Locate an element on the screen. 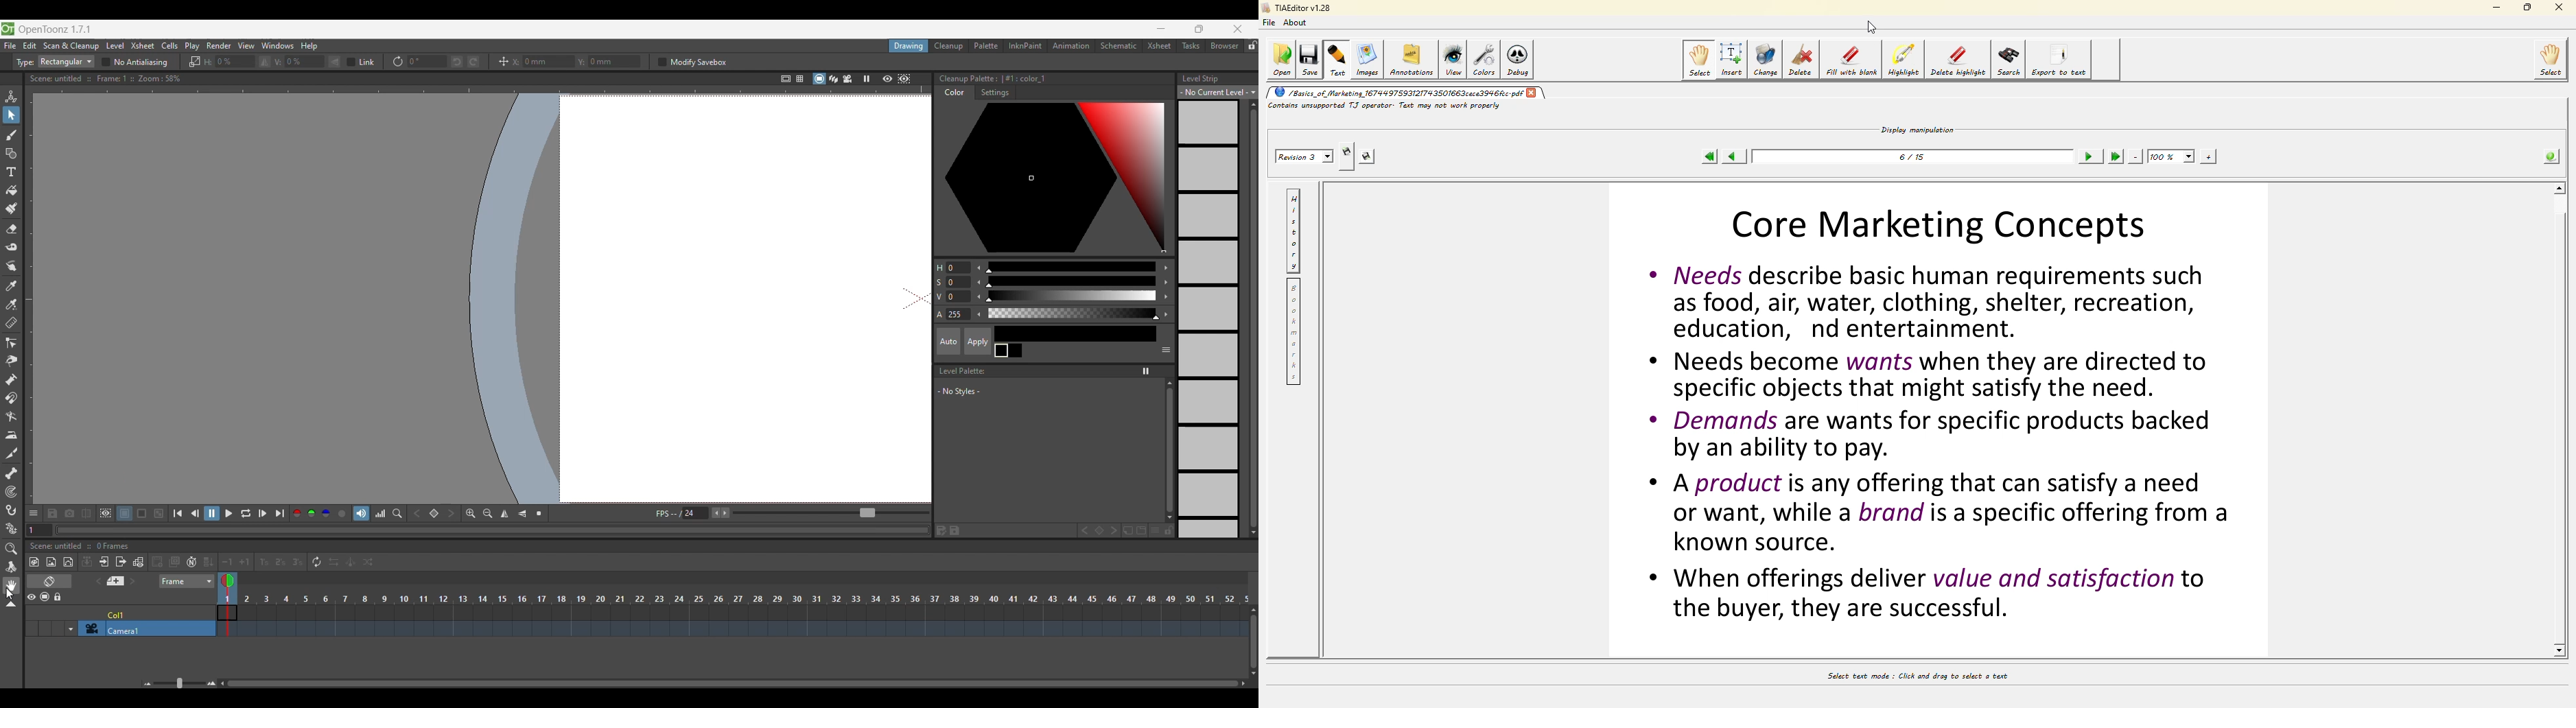 The height and width of the screenshot is (728, 2576). Alpha channel is located at coordinates (342, 513).